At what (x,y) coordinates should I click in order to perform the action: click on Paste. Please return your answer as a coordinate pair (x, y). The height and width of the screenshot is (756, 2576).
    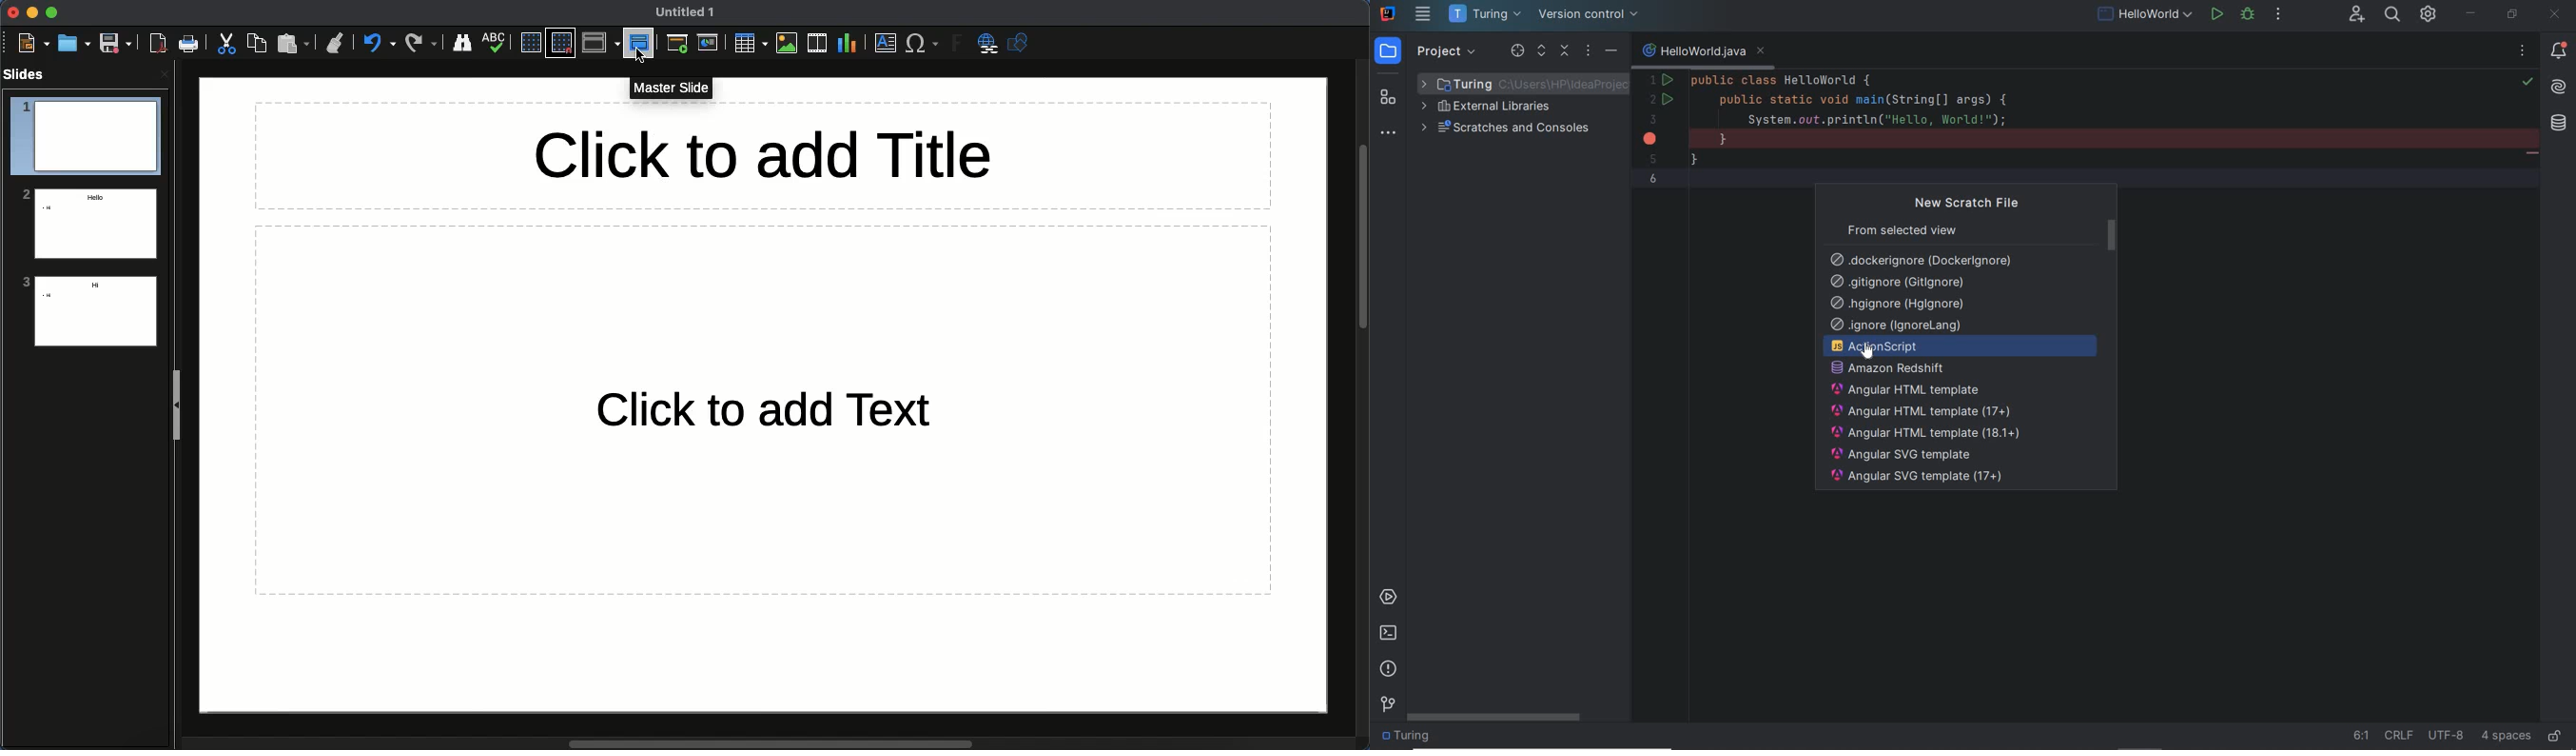
    Looking at the image, I should click on (295, 44).